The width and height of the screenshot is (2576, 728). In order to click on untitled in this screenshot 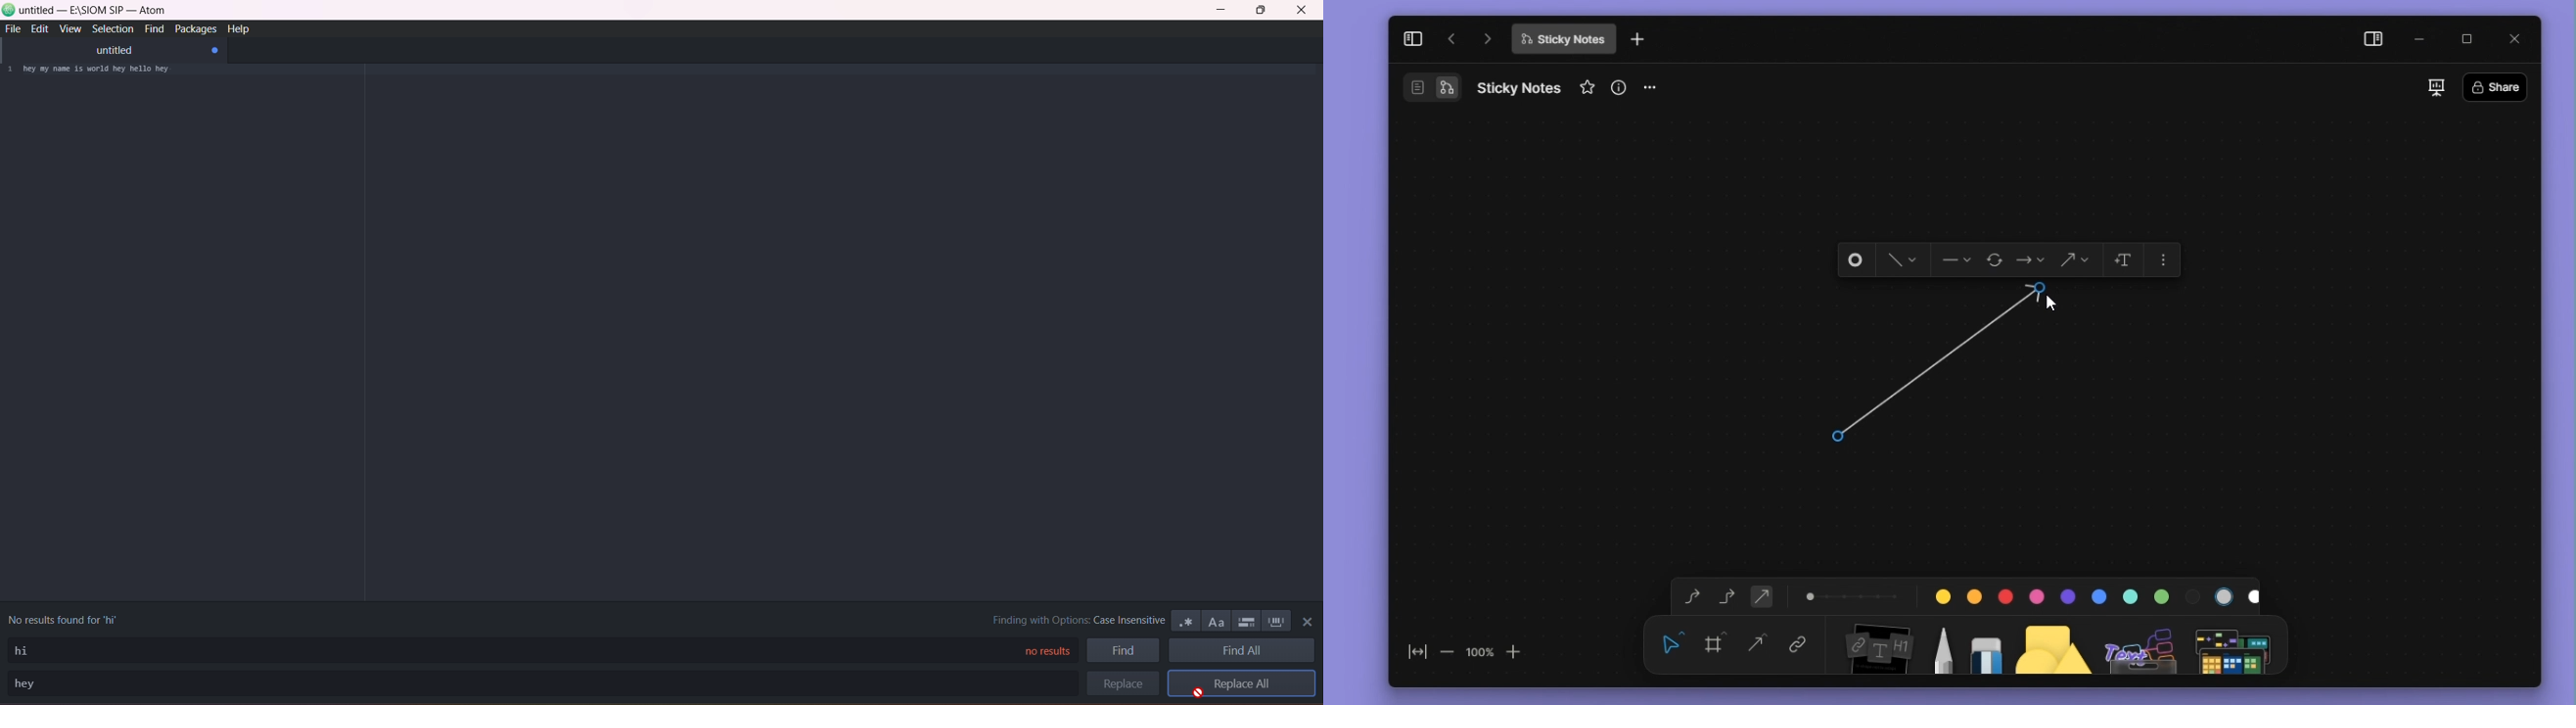, I will do `click(113, 50)`.